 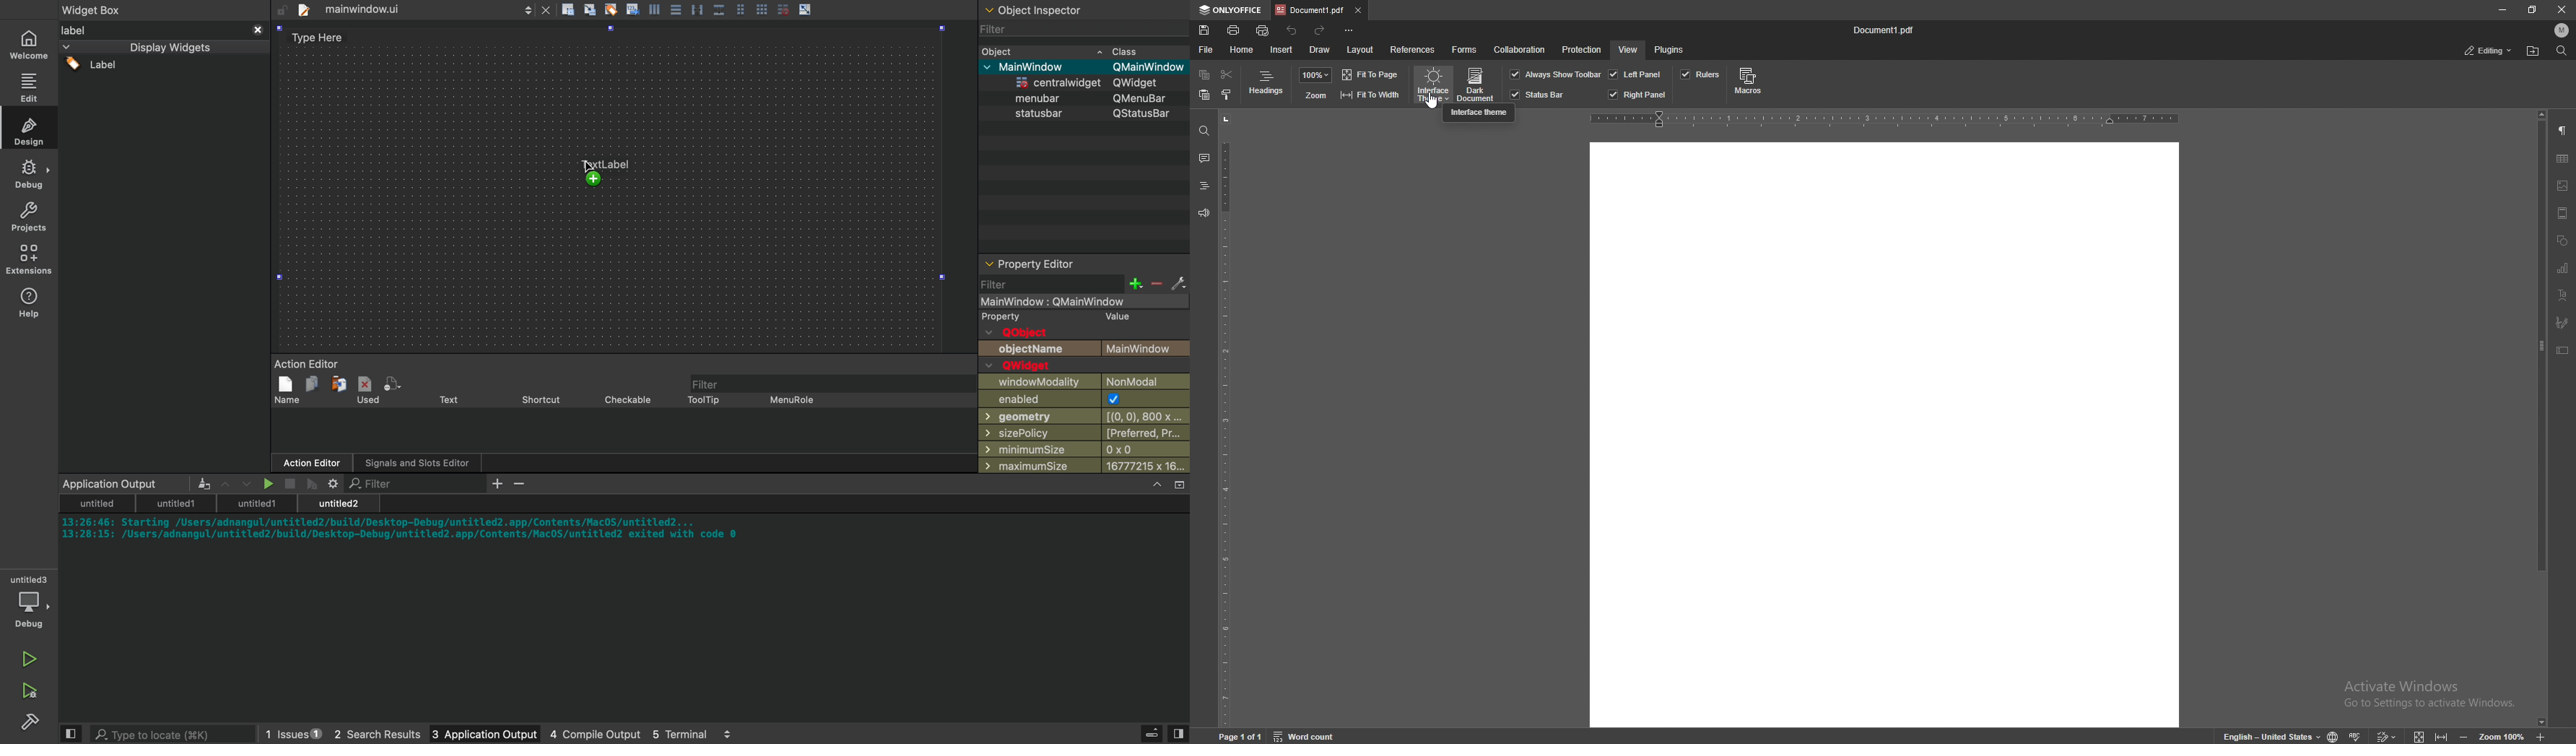 What do you see at coordinates (1204, 159) in the screenshot?
I see `comment` at bounding box center [1204, 159].